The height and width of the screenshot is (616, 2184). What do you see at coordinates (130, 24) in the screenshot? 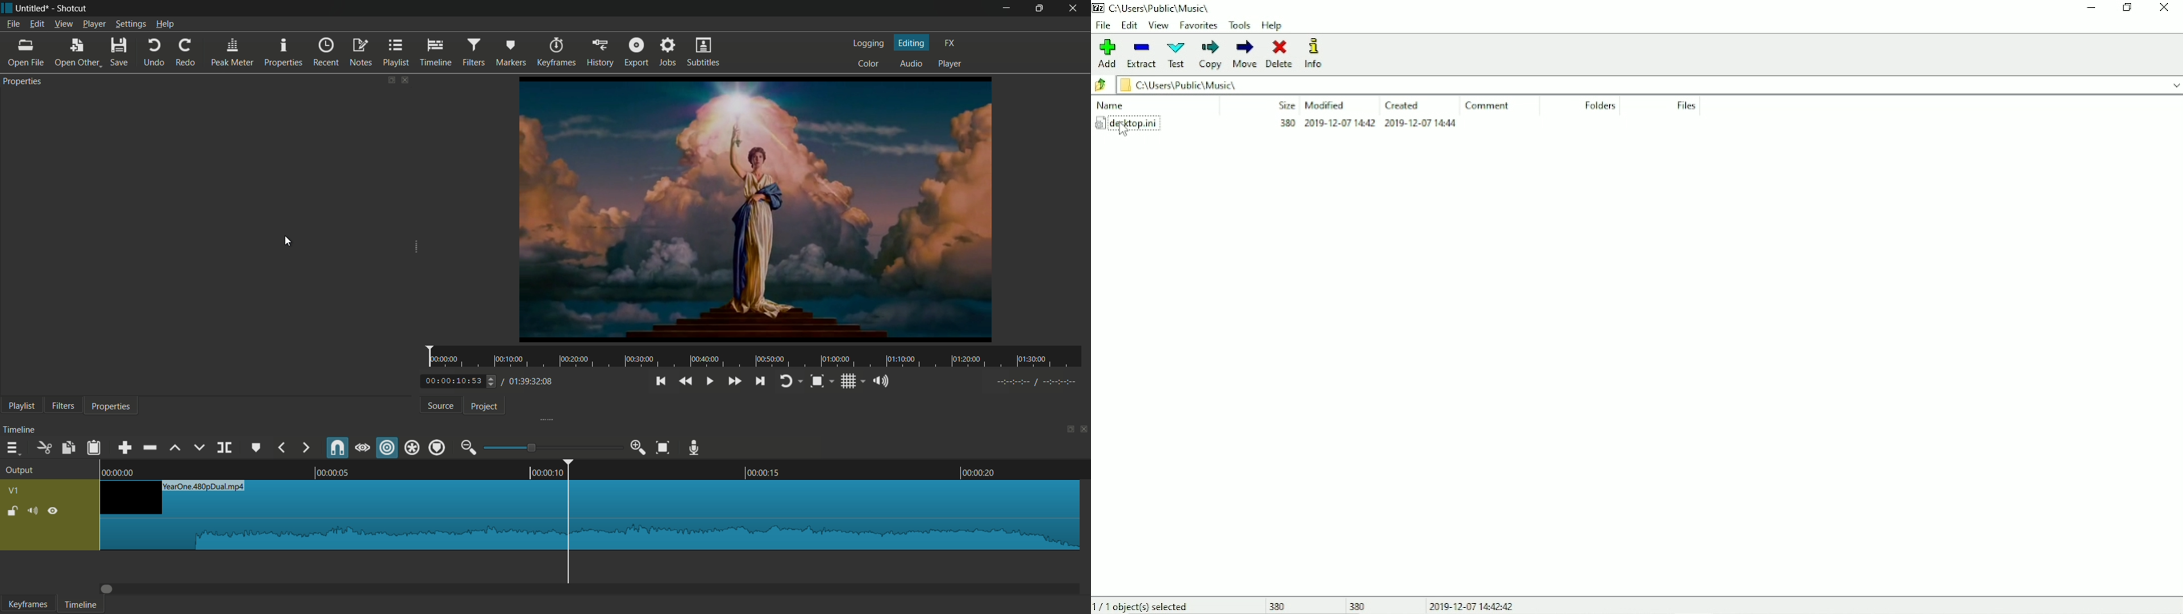
I see `settings menu` at bounding box center [130, 24].